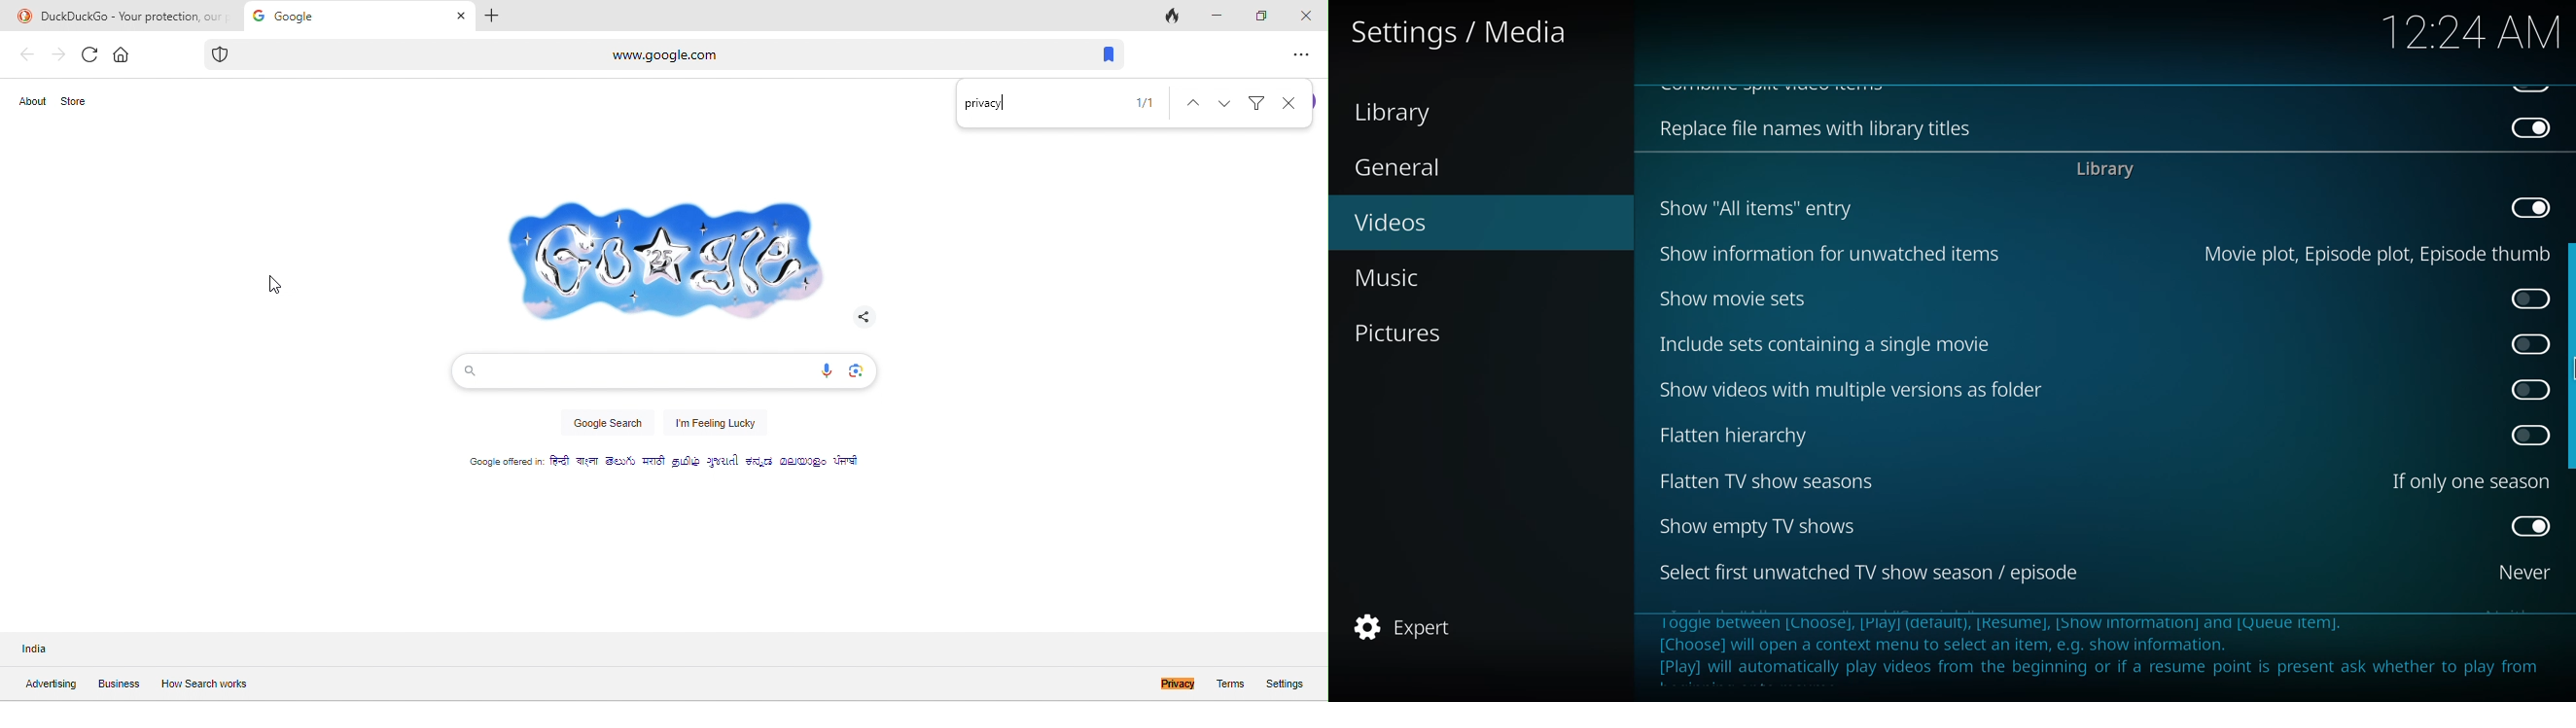 This screenshot has width=2576, height=728. Describe the element at coordinates (1141, 104) in the screenshot. I see `1/1` at that location.